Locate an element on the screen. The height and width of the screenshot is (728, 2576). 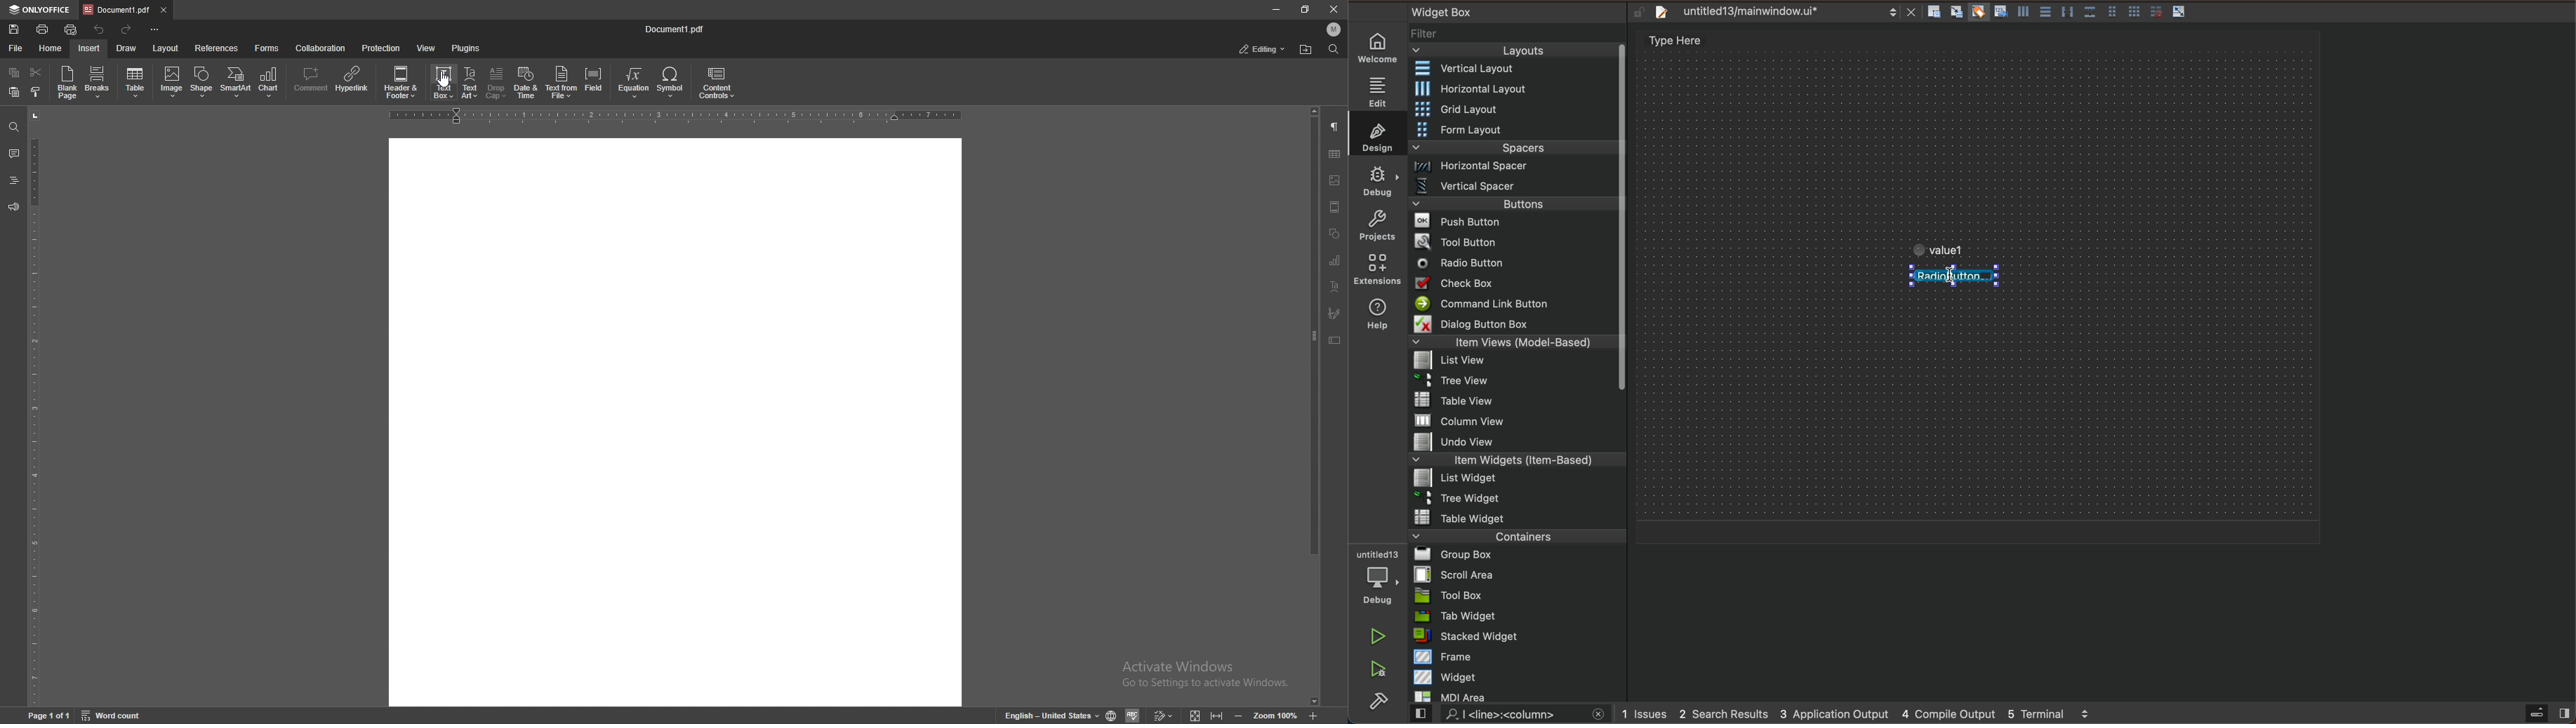
start typing is located at coordinates (1952, 250).